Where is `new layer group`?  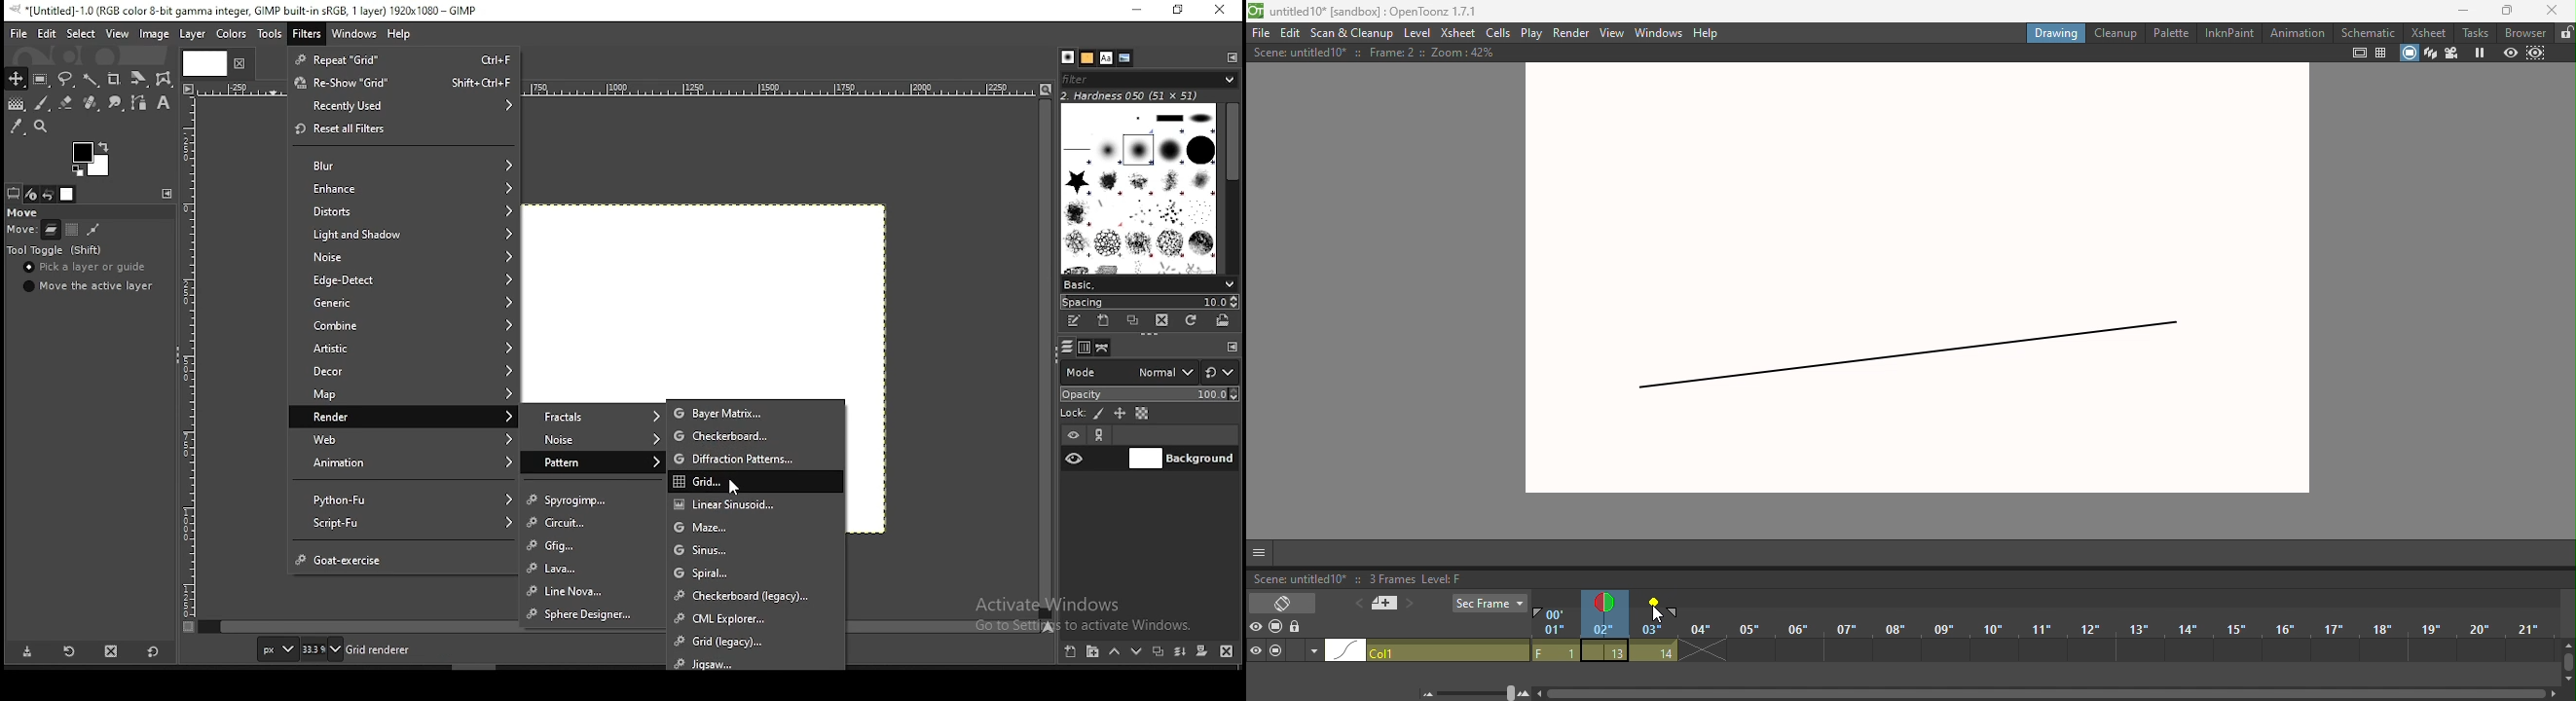
new layer group is located at coordinates (1096, 651).